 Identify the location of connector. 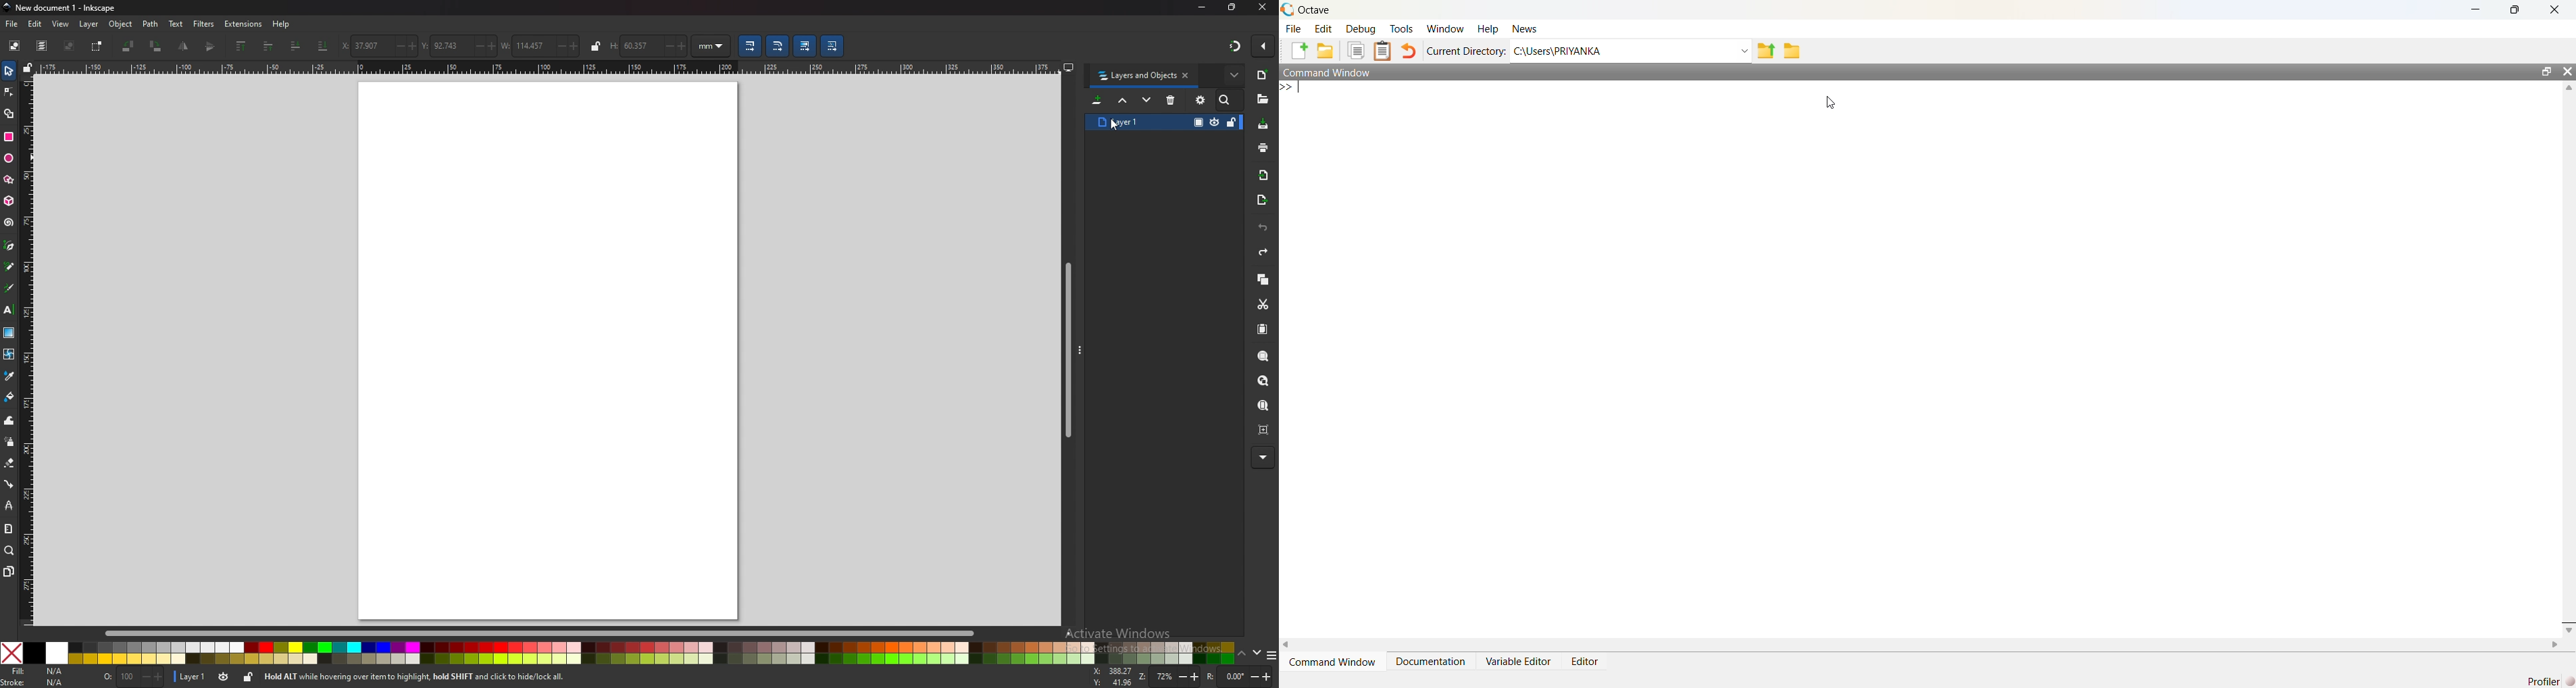
(11, 484).